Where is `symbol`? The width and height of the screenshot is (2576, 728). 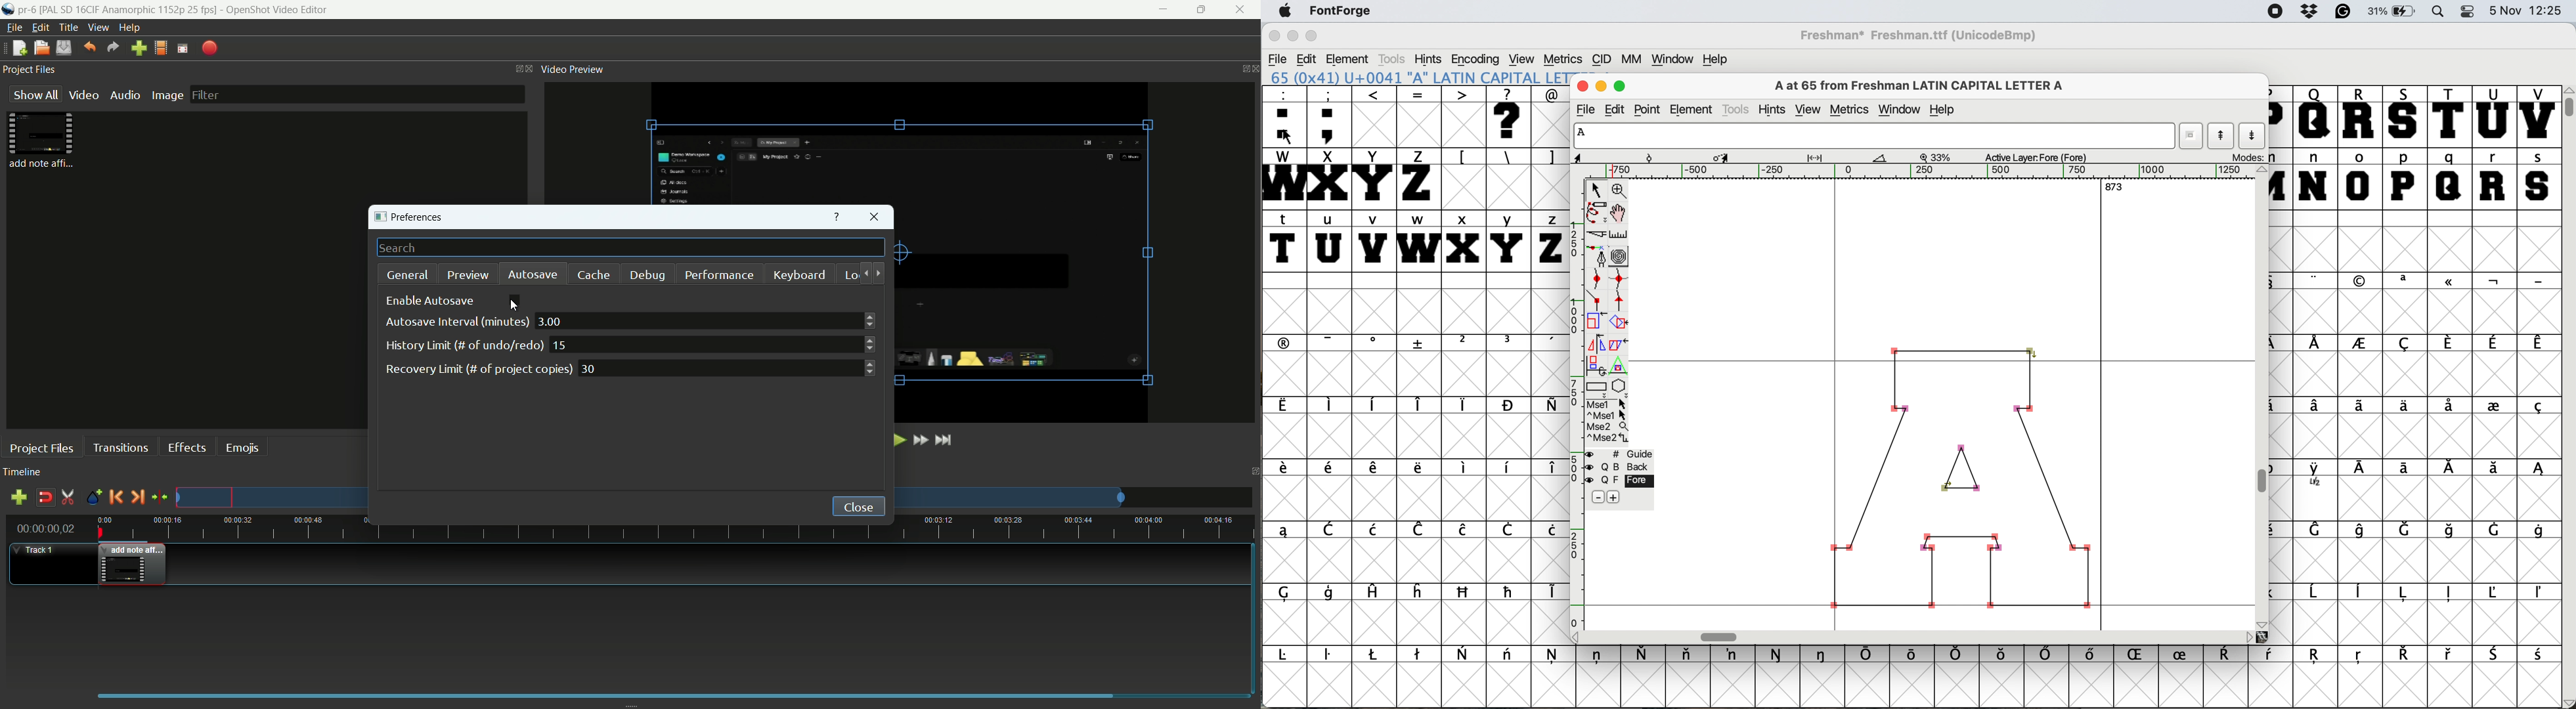
symbol is located at coordinates (2537, 281).